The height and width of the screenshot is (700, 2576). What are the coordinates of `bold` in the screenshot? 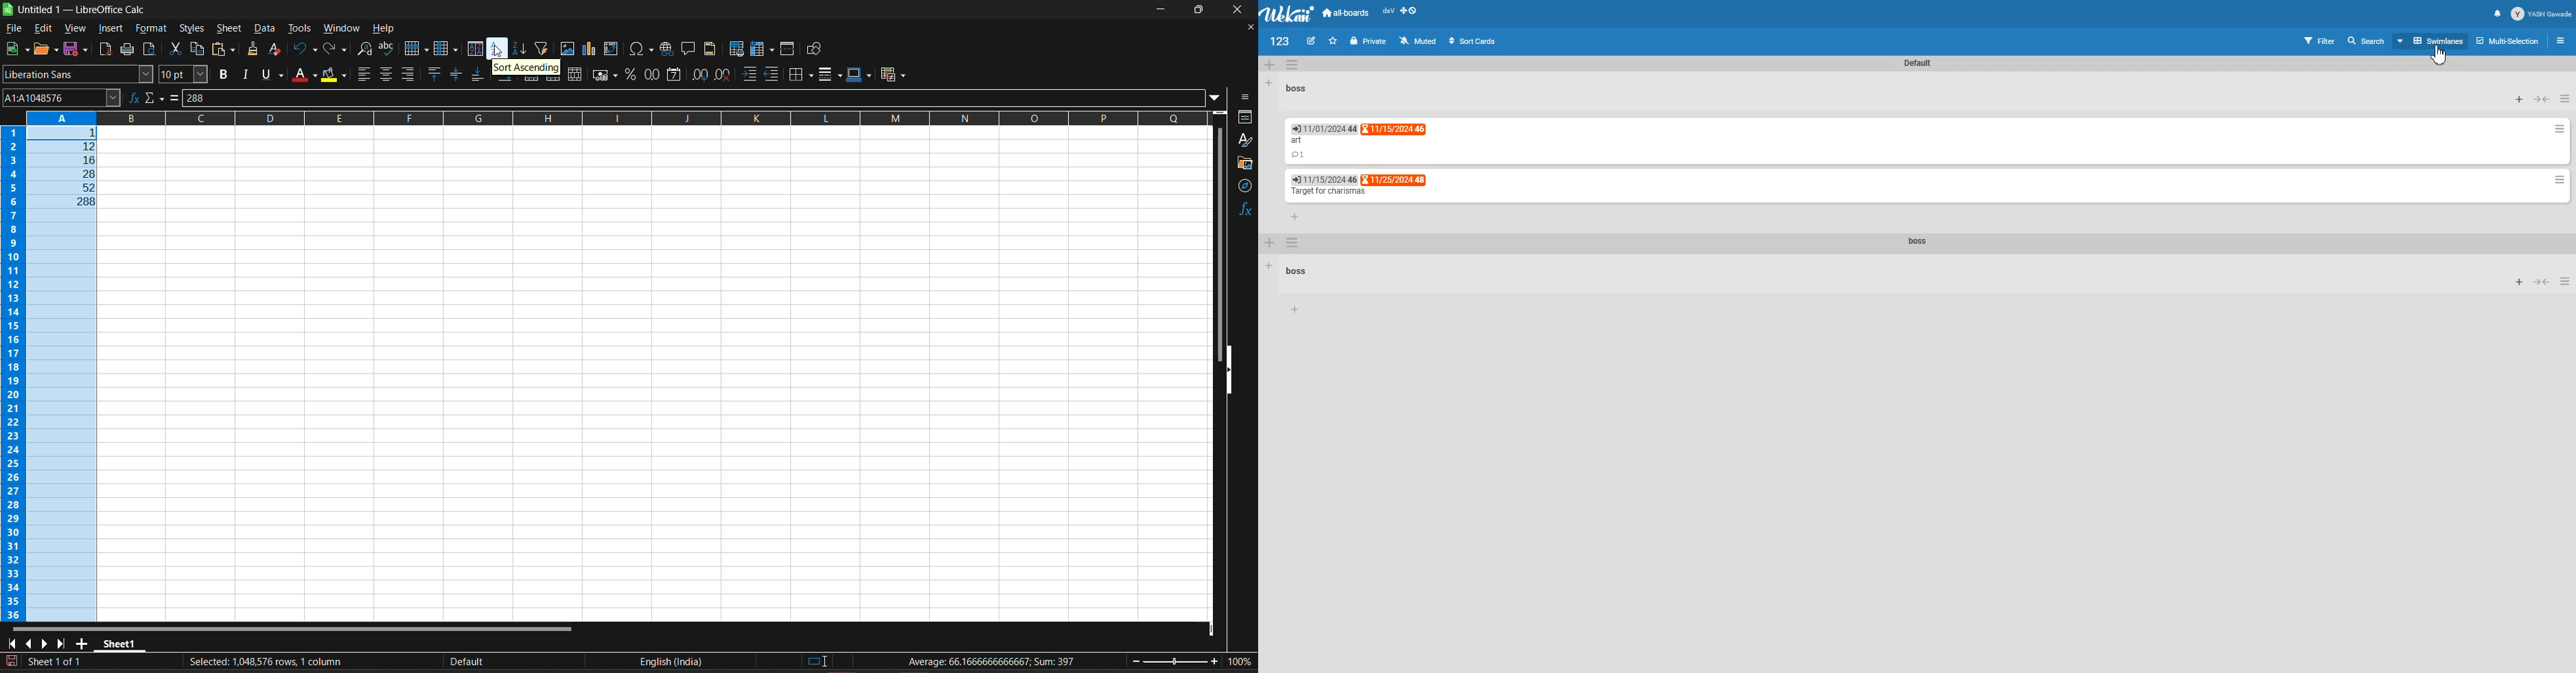 It's located at (222, 75).